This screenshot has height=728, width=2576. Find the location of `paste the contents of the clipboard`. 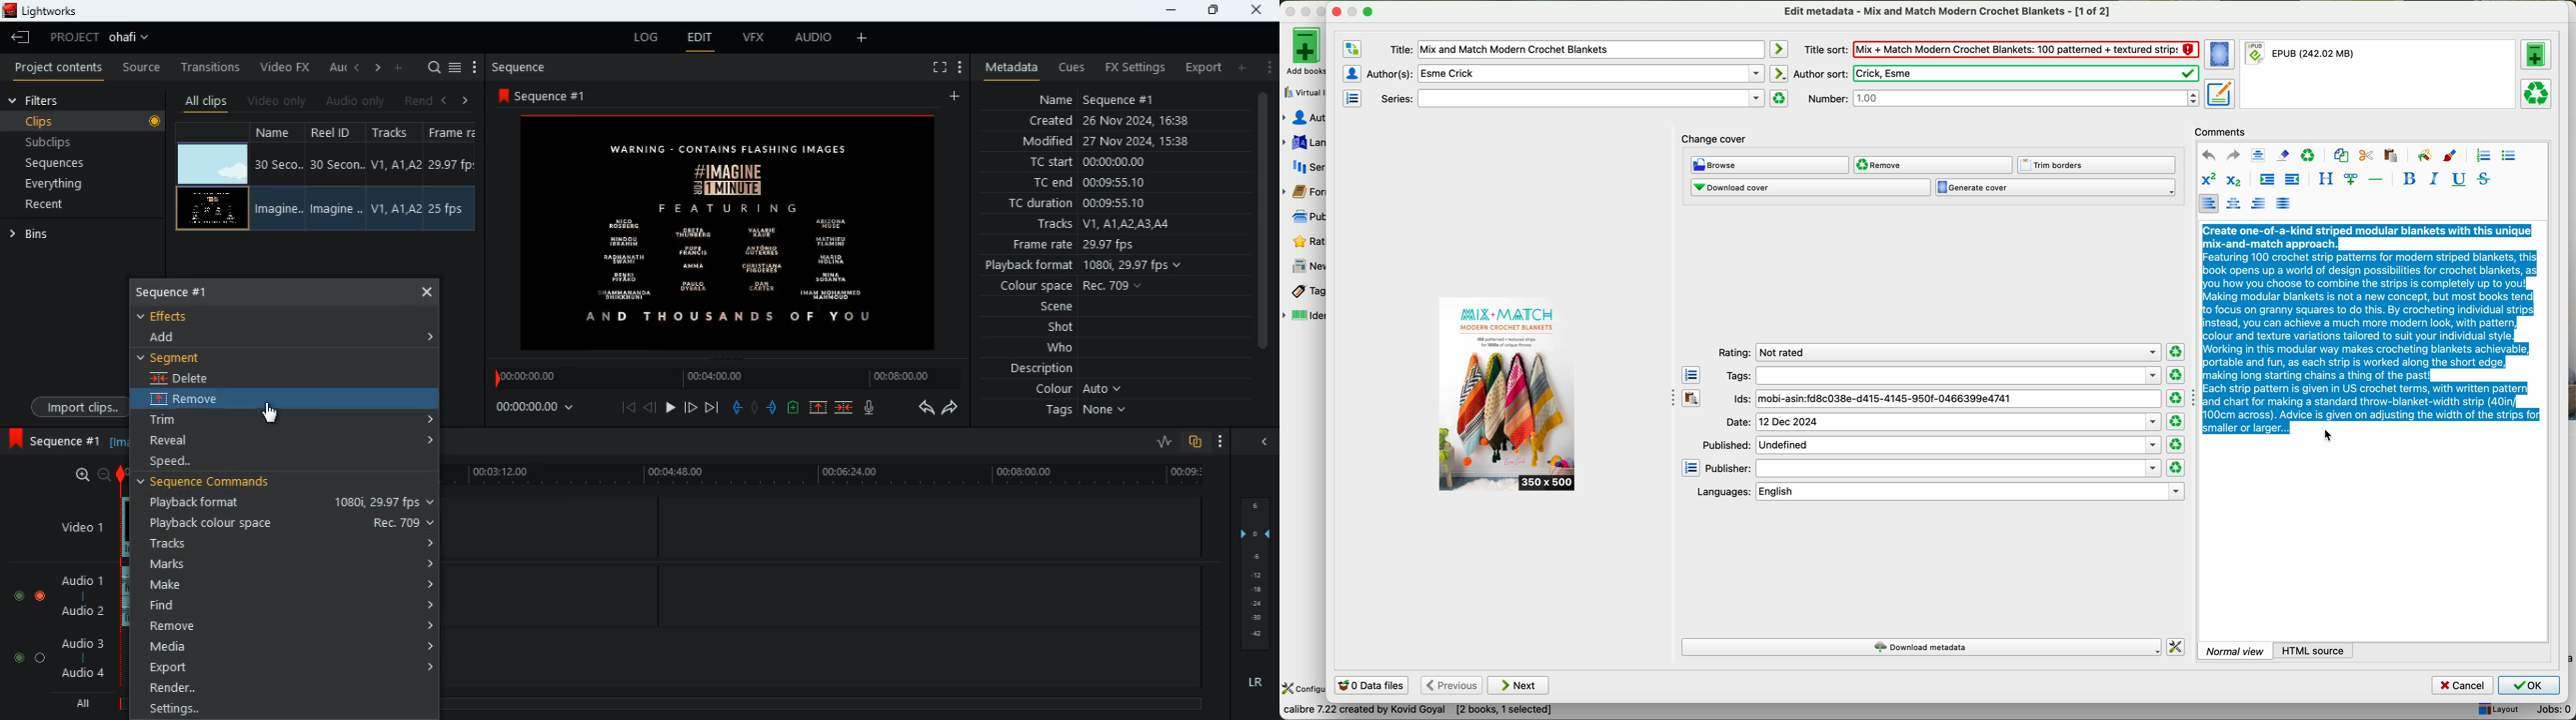

paste the contents of the clipboard is located at coordinates (1692, 399).